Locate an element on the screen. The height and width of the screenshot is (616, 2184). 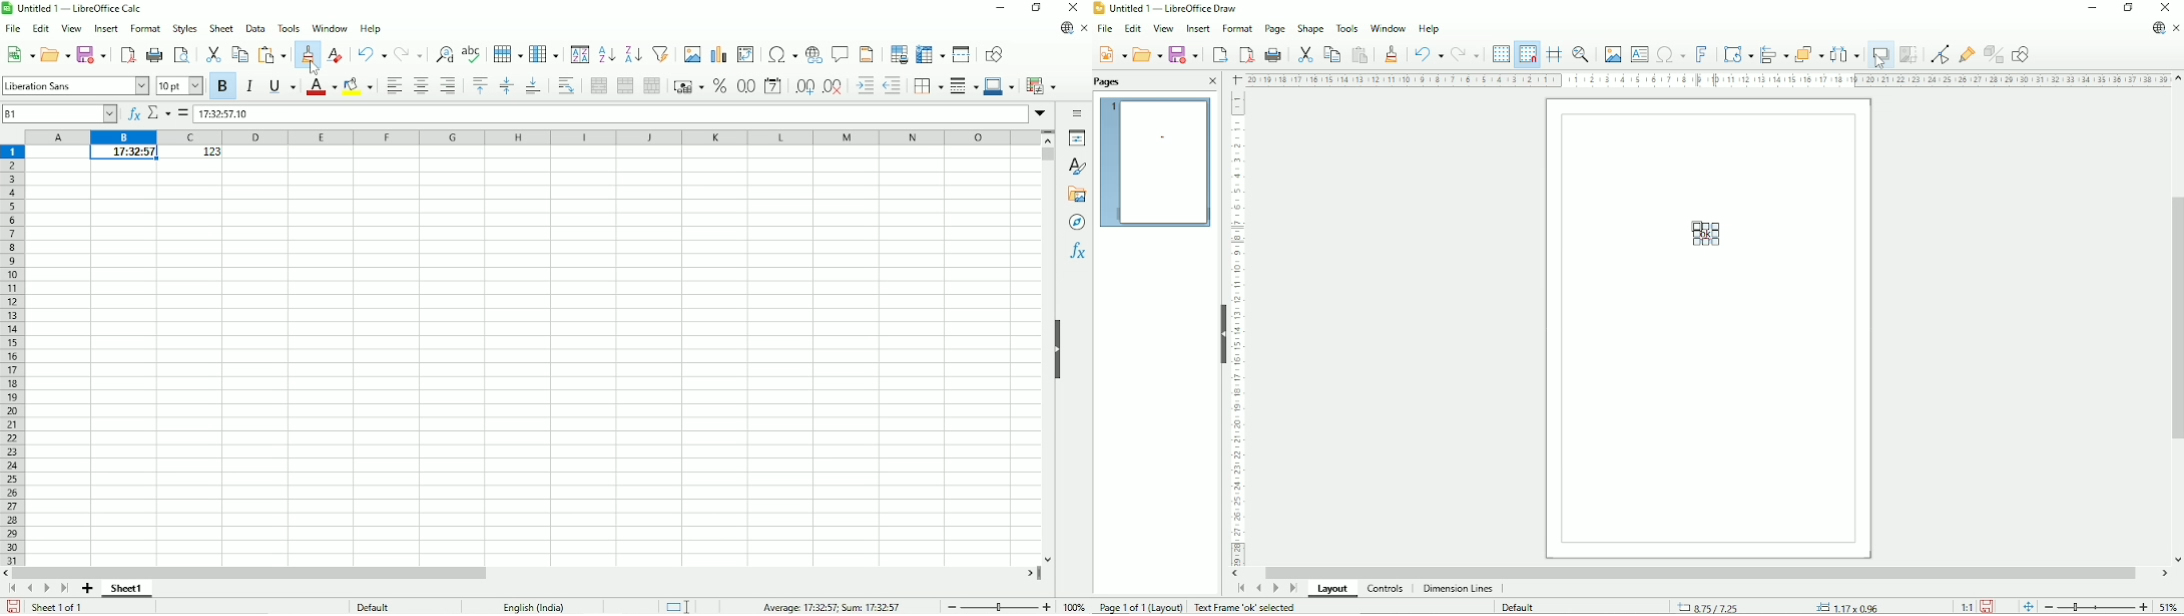
Shape is located at coordinates (1310, 28).